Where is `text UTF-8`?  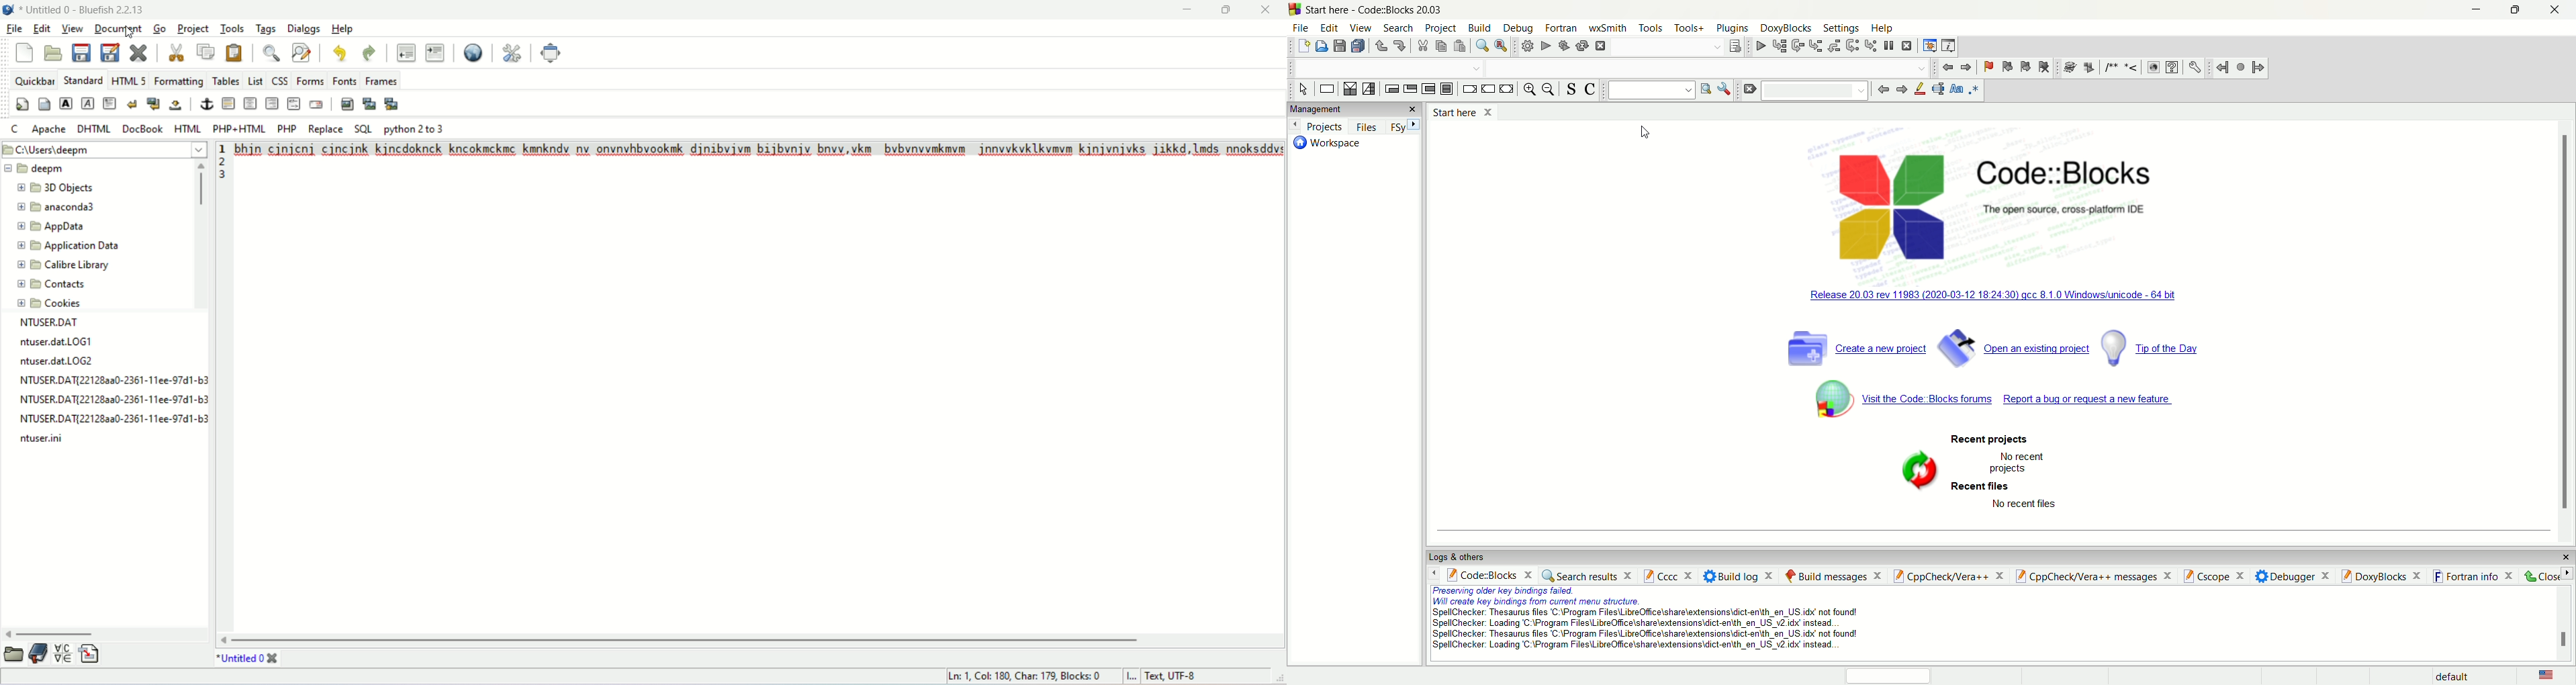
text UTF-8 is located at coordinates (1173, 677).